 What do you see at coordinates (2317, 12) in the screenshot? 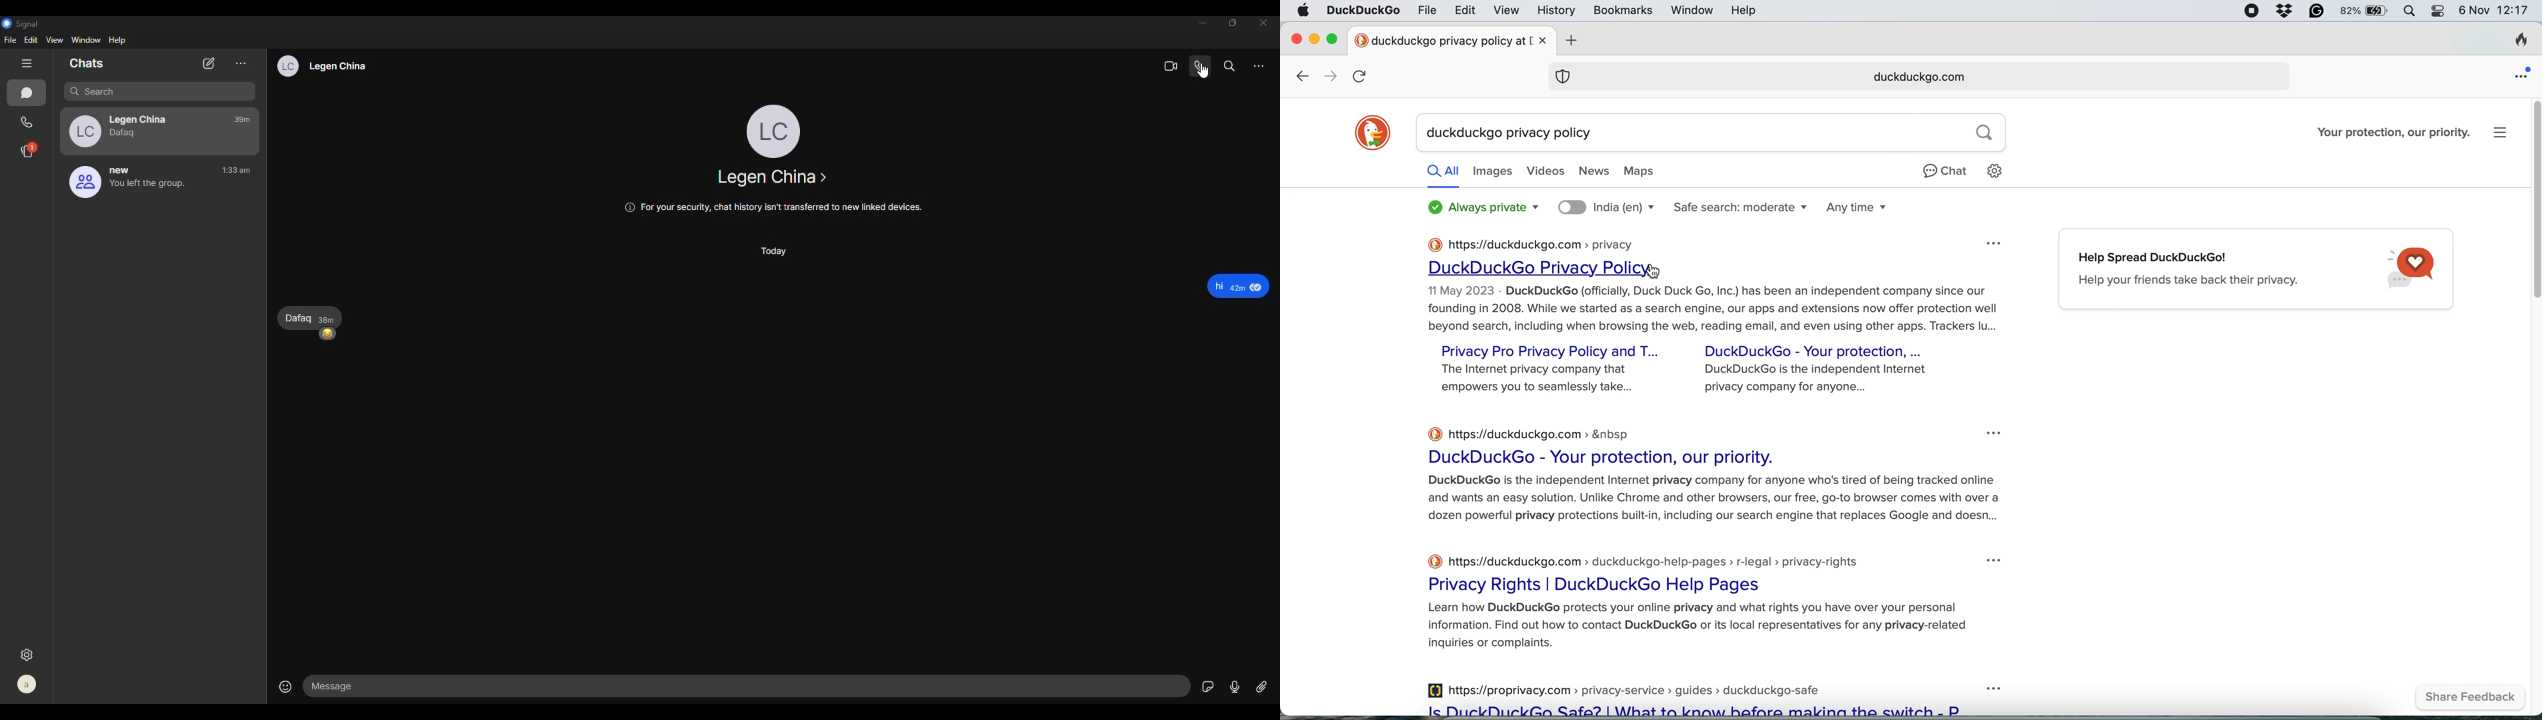
I see `grammarly` at bounding box center [2317, 12].